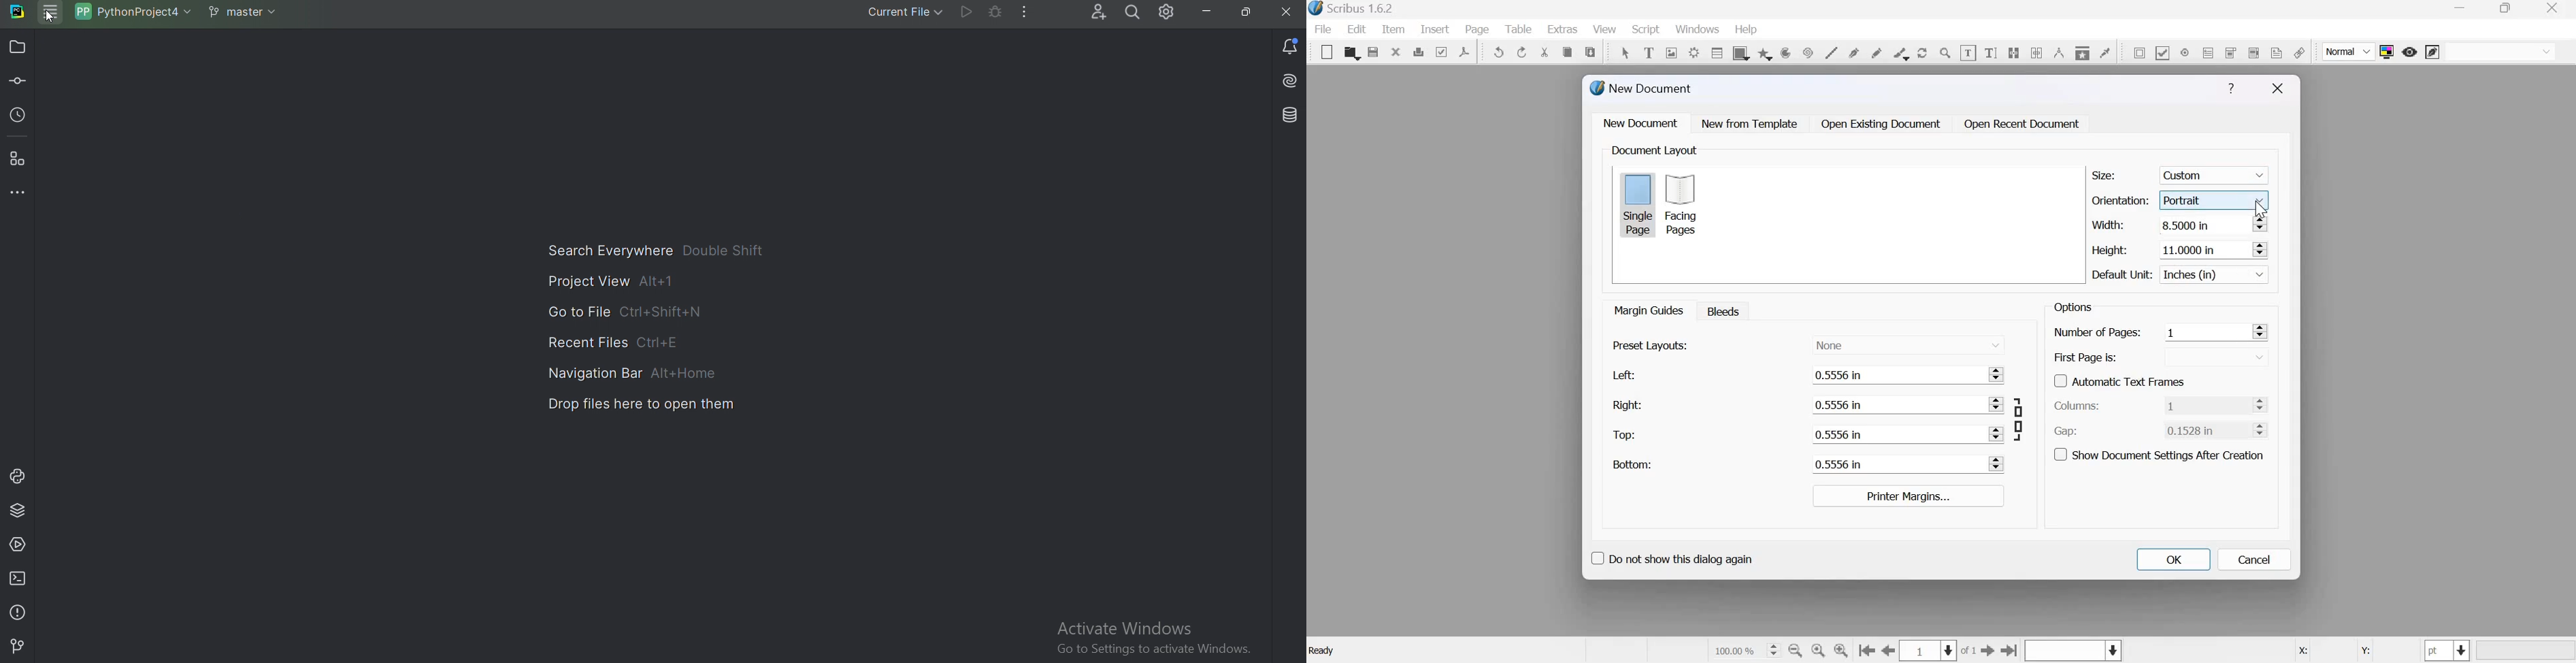  What do you see at coordinates (2199, 356) in the screenshot?
I see `down` at bounding box center [2199, 356].